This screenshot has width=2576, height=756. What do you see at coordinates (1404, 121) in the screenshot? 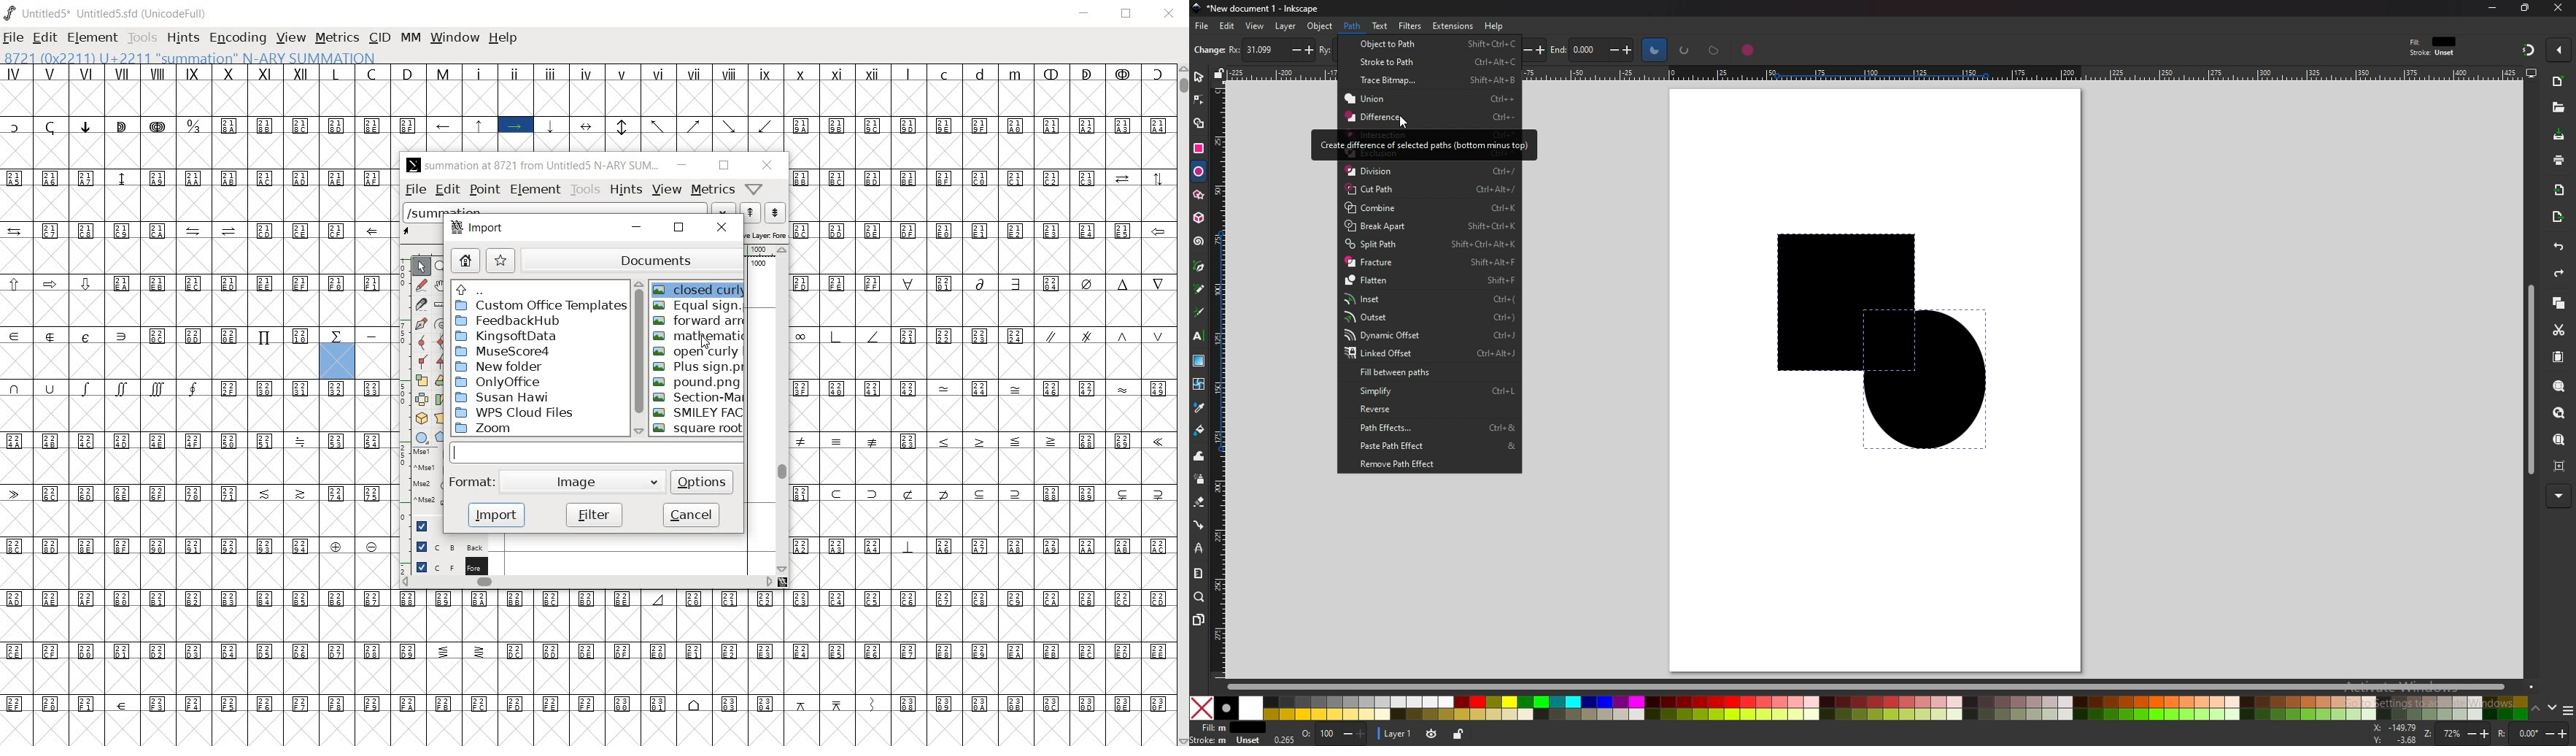
I see `cursor` at bounding box center [1404, 121].